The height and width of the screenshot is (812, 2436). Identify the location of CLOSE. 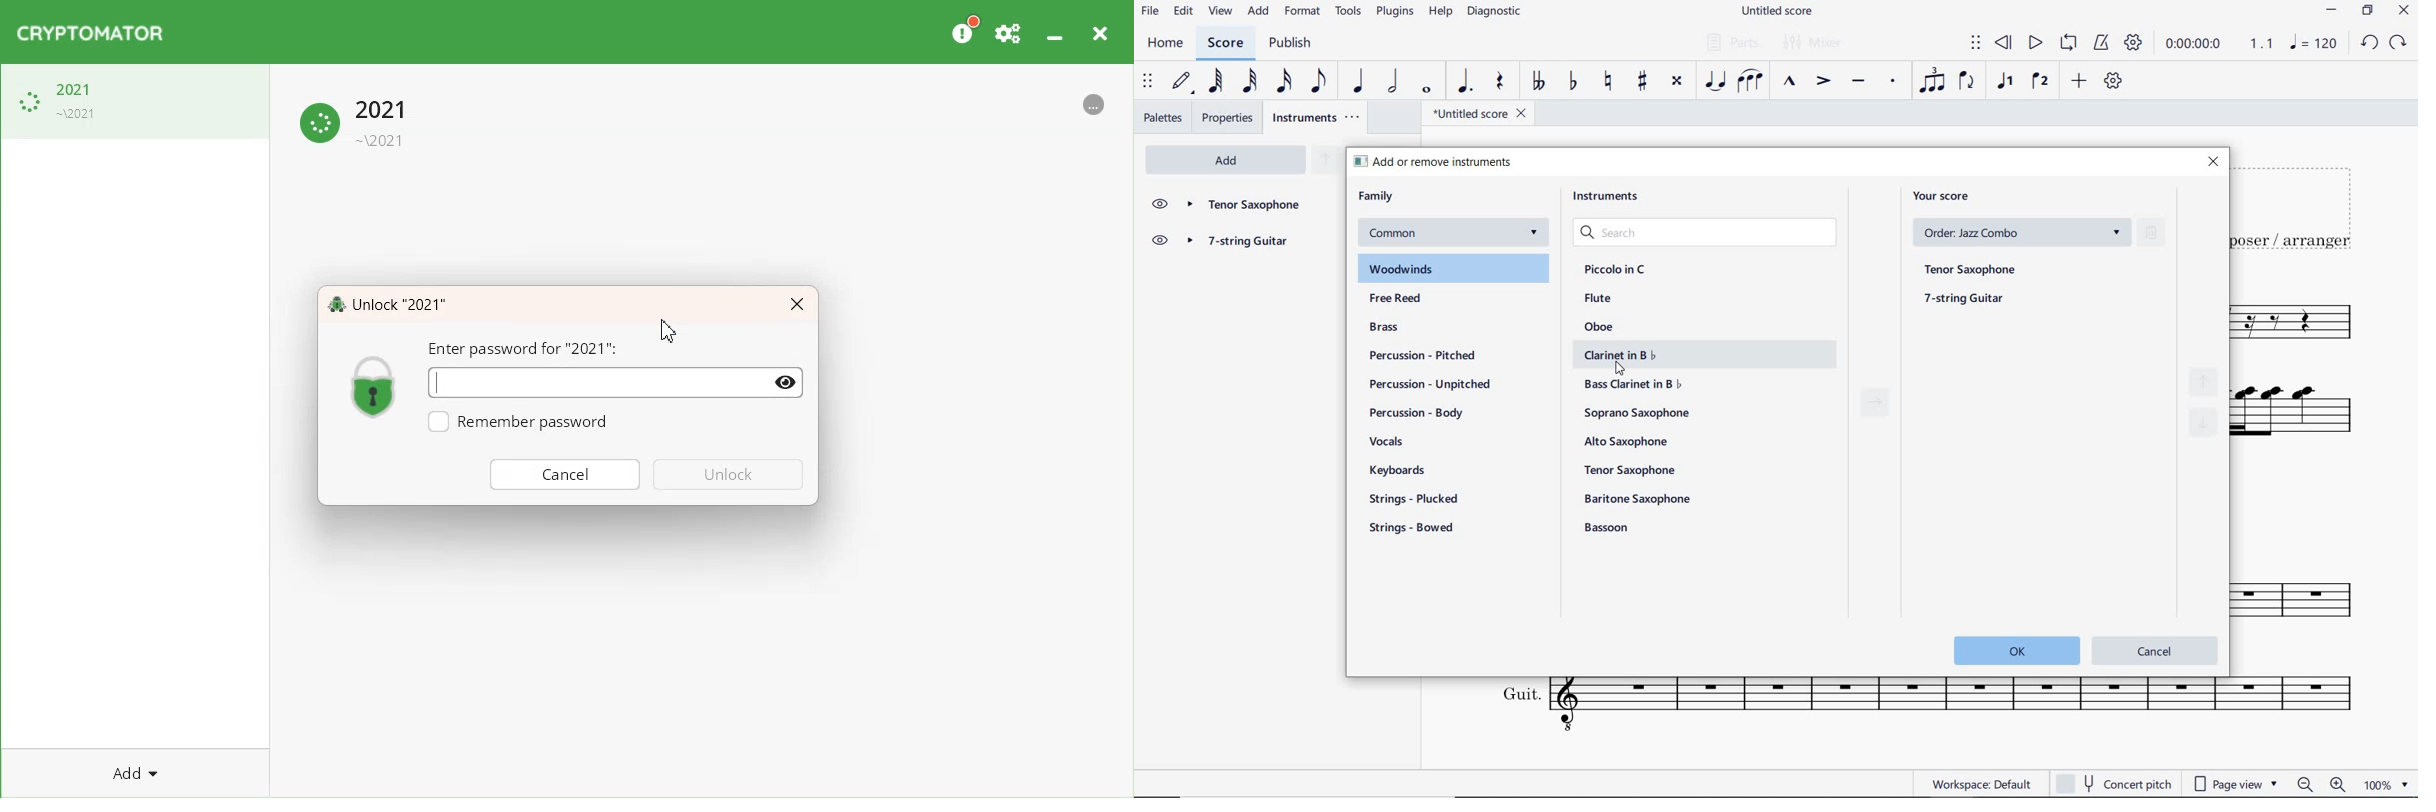
(2404, 11).